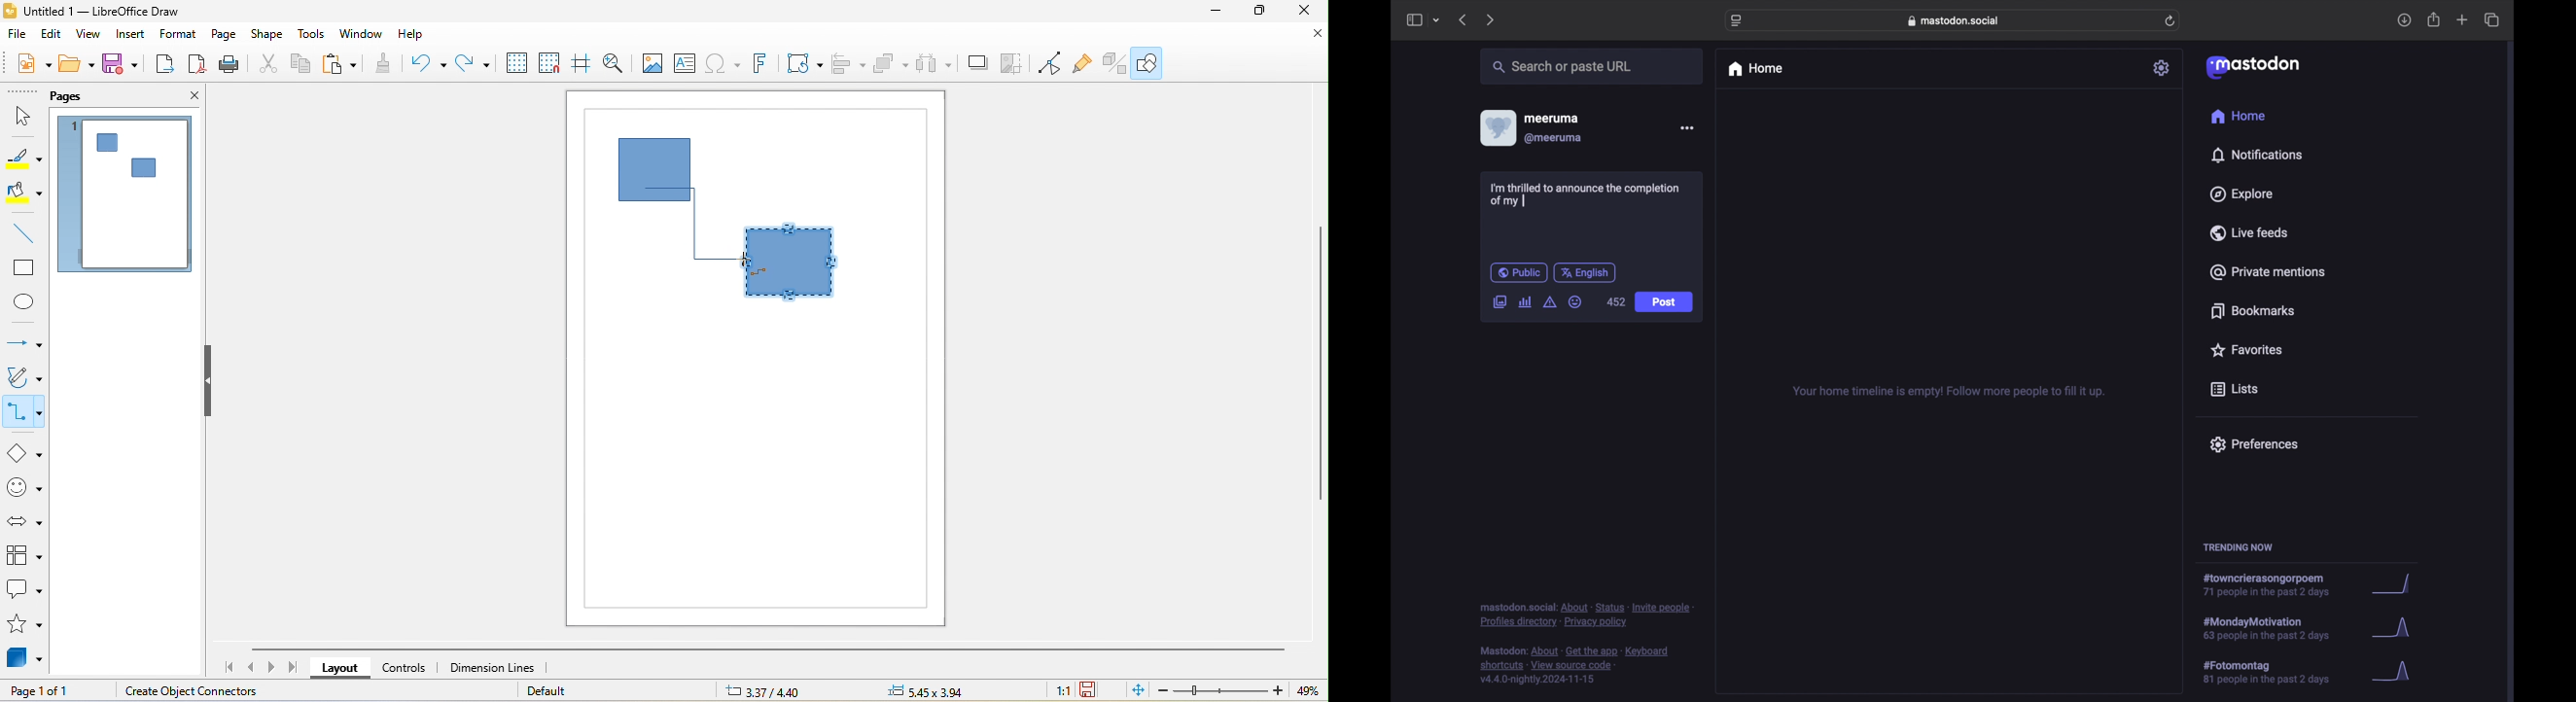 The width and height of the screenshot is (2576, 728). Describe the element at coordinates (33, 65) in the screenshot. I see `new` at that location.